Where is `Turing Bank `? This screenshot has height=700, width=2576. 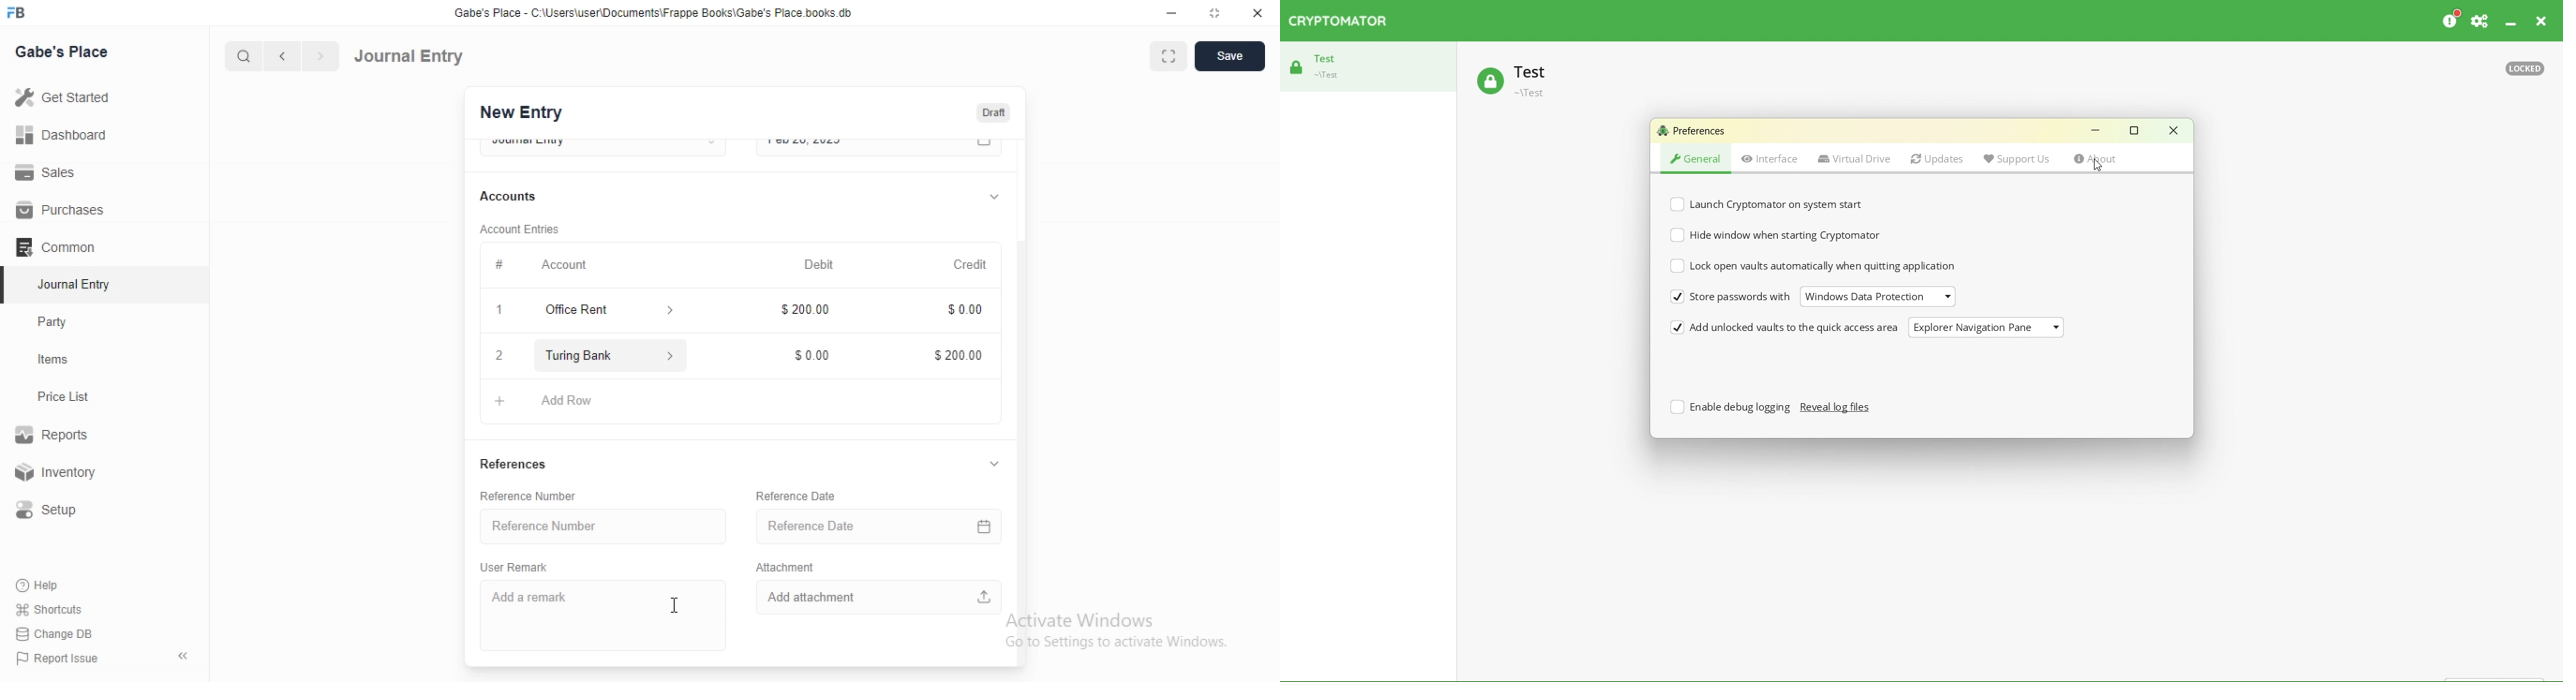 Turing Bank  is located at coordinates (608, 355).